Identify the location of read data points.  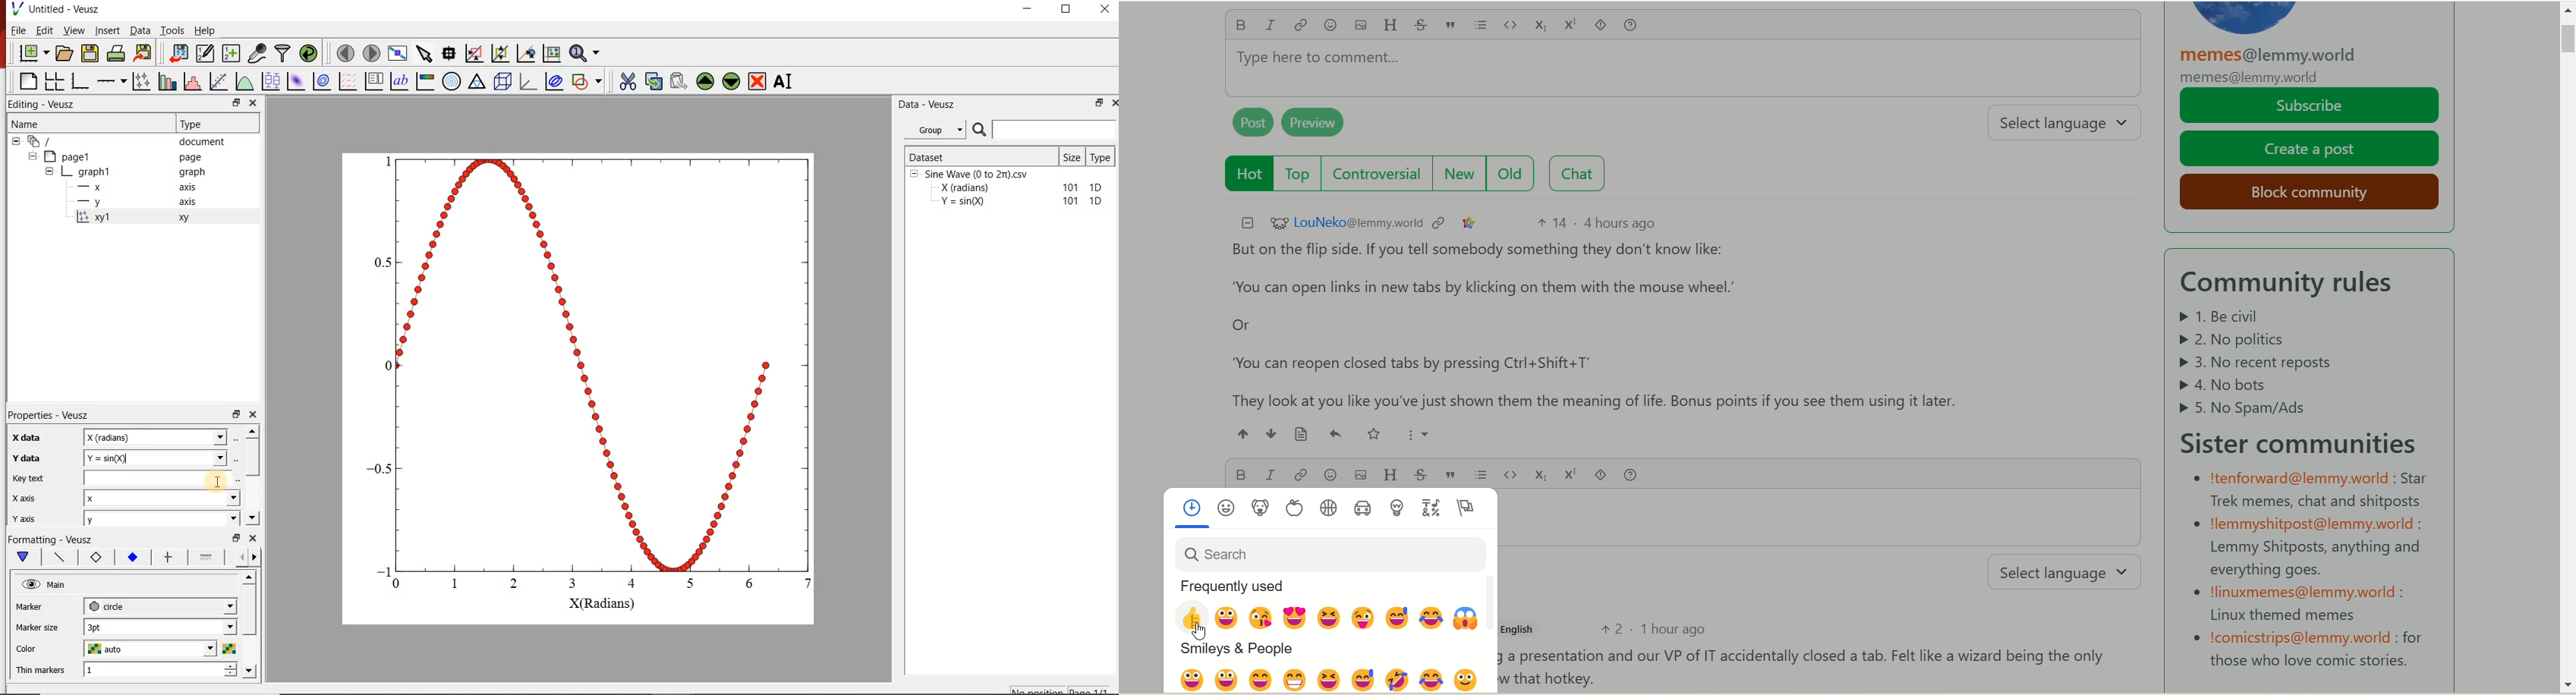
(449, 52).